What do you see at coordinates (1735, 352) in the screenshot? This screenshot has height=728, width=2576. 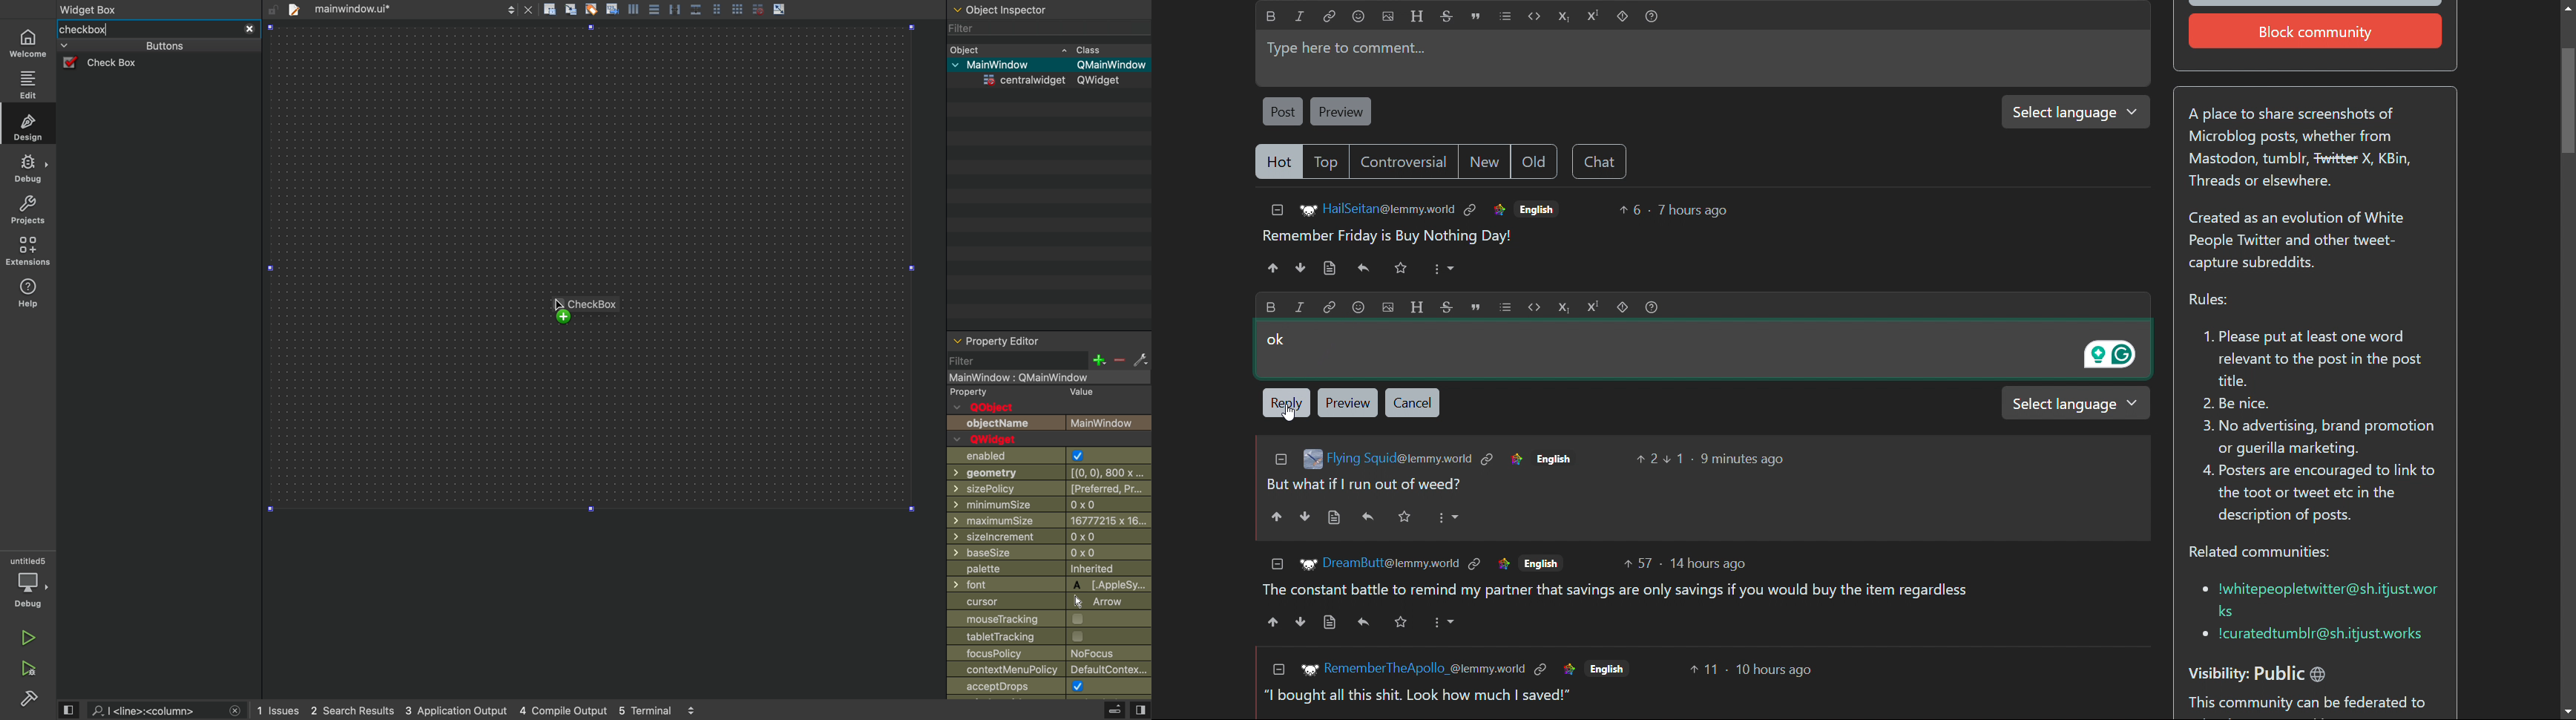 I see `Type here to comment` at bounding box center [1735, 352].